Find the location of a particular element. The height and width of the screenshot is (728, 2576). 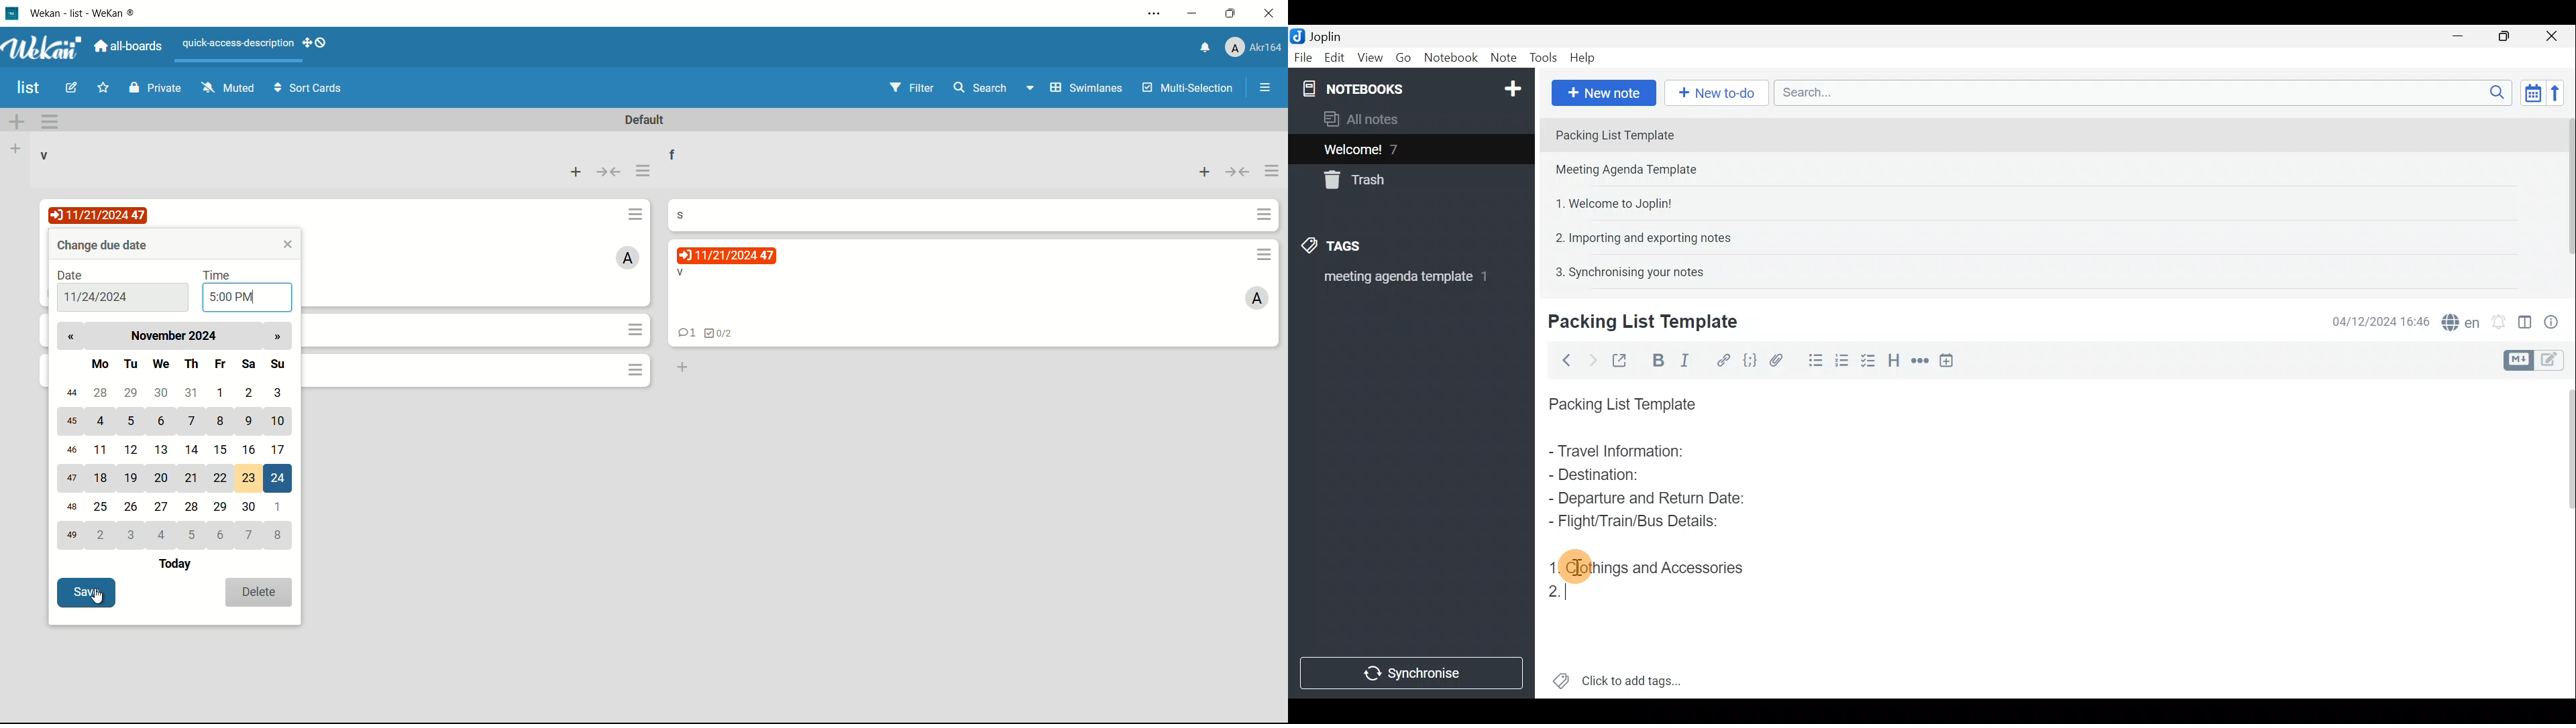

Insert time is located at coordinates (1951, 360).